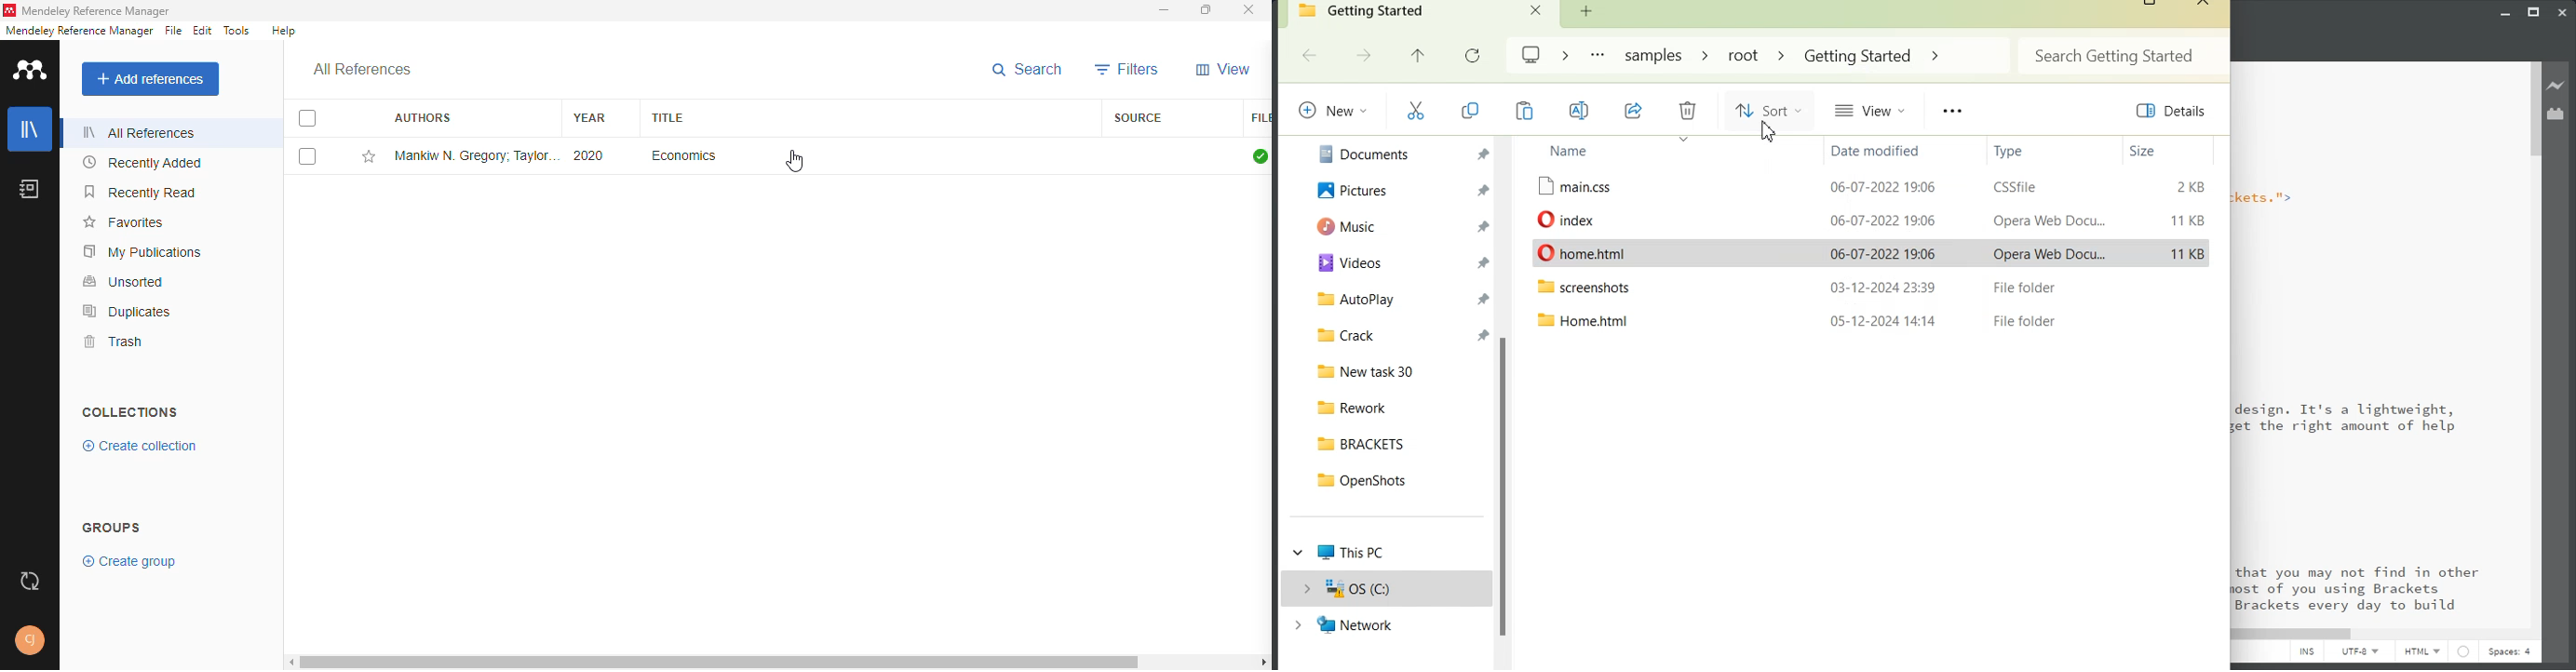 The image size is (2576, 672). I want to click on all references, so click(362, 69).